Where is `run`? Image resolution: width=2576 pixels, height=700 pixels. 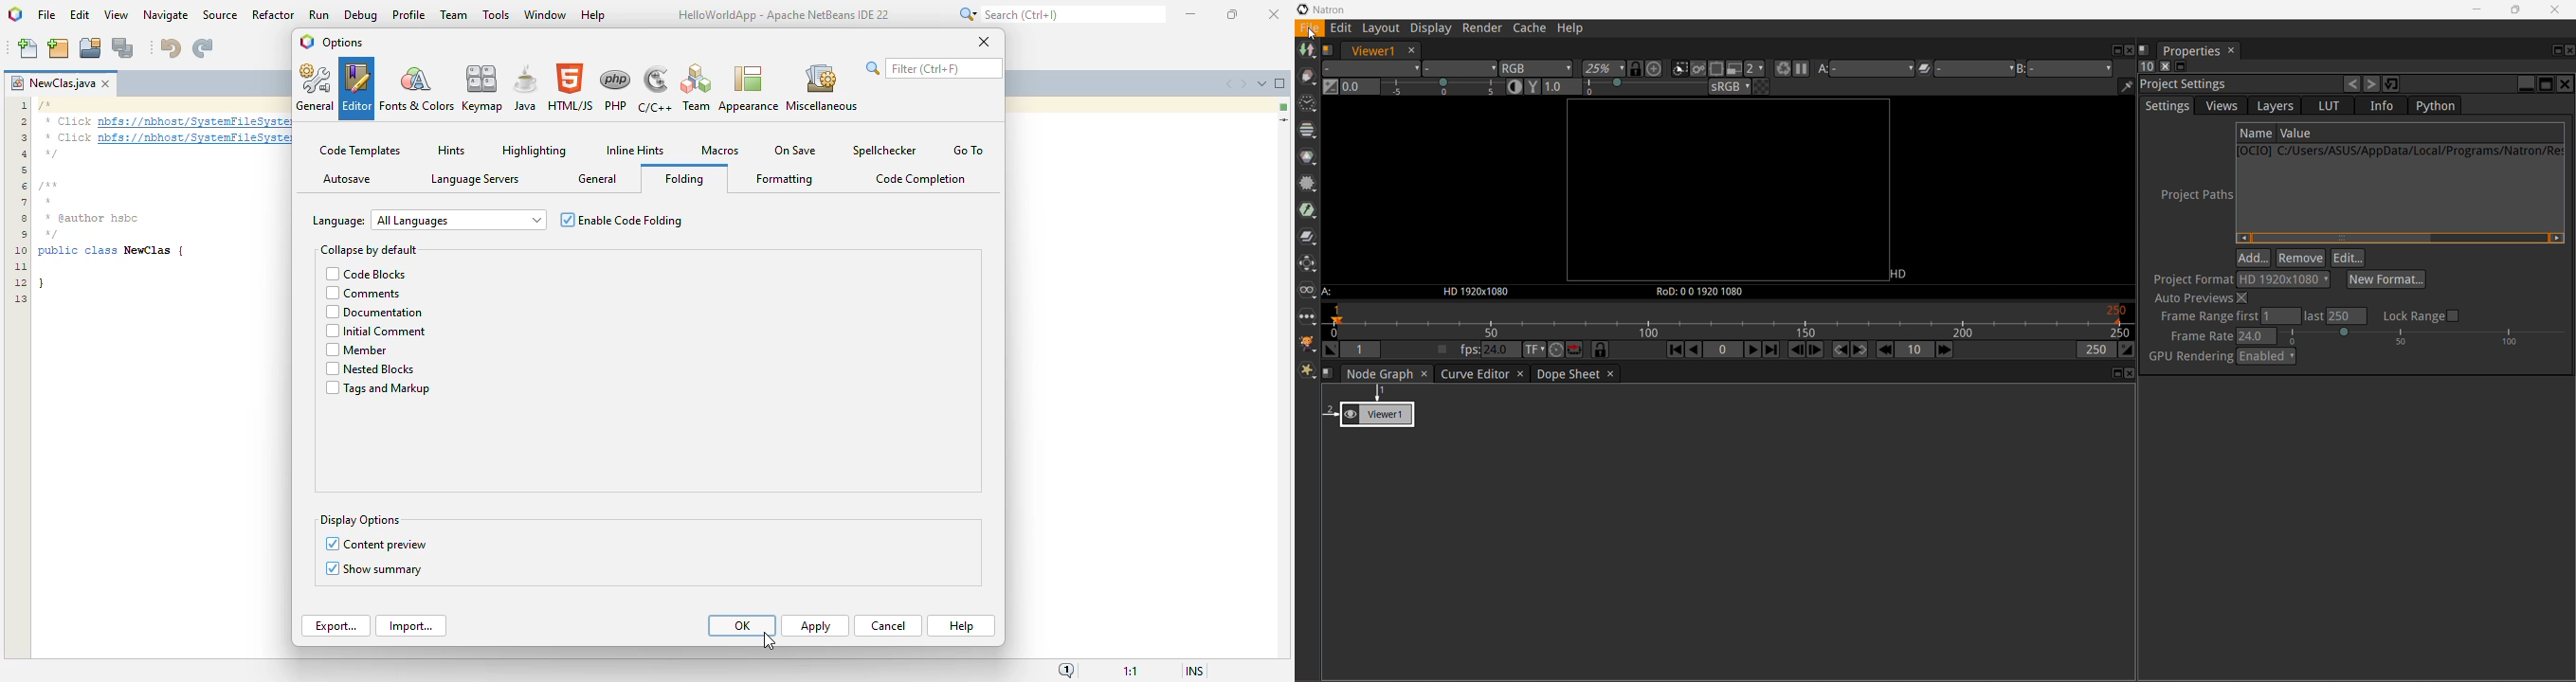
run is located at coordinates (318, 14).